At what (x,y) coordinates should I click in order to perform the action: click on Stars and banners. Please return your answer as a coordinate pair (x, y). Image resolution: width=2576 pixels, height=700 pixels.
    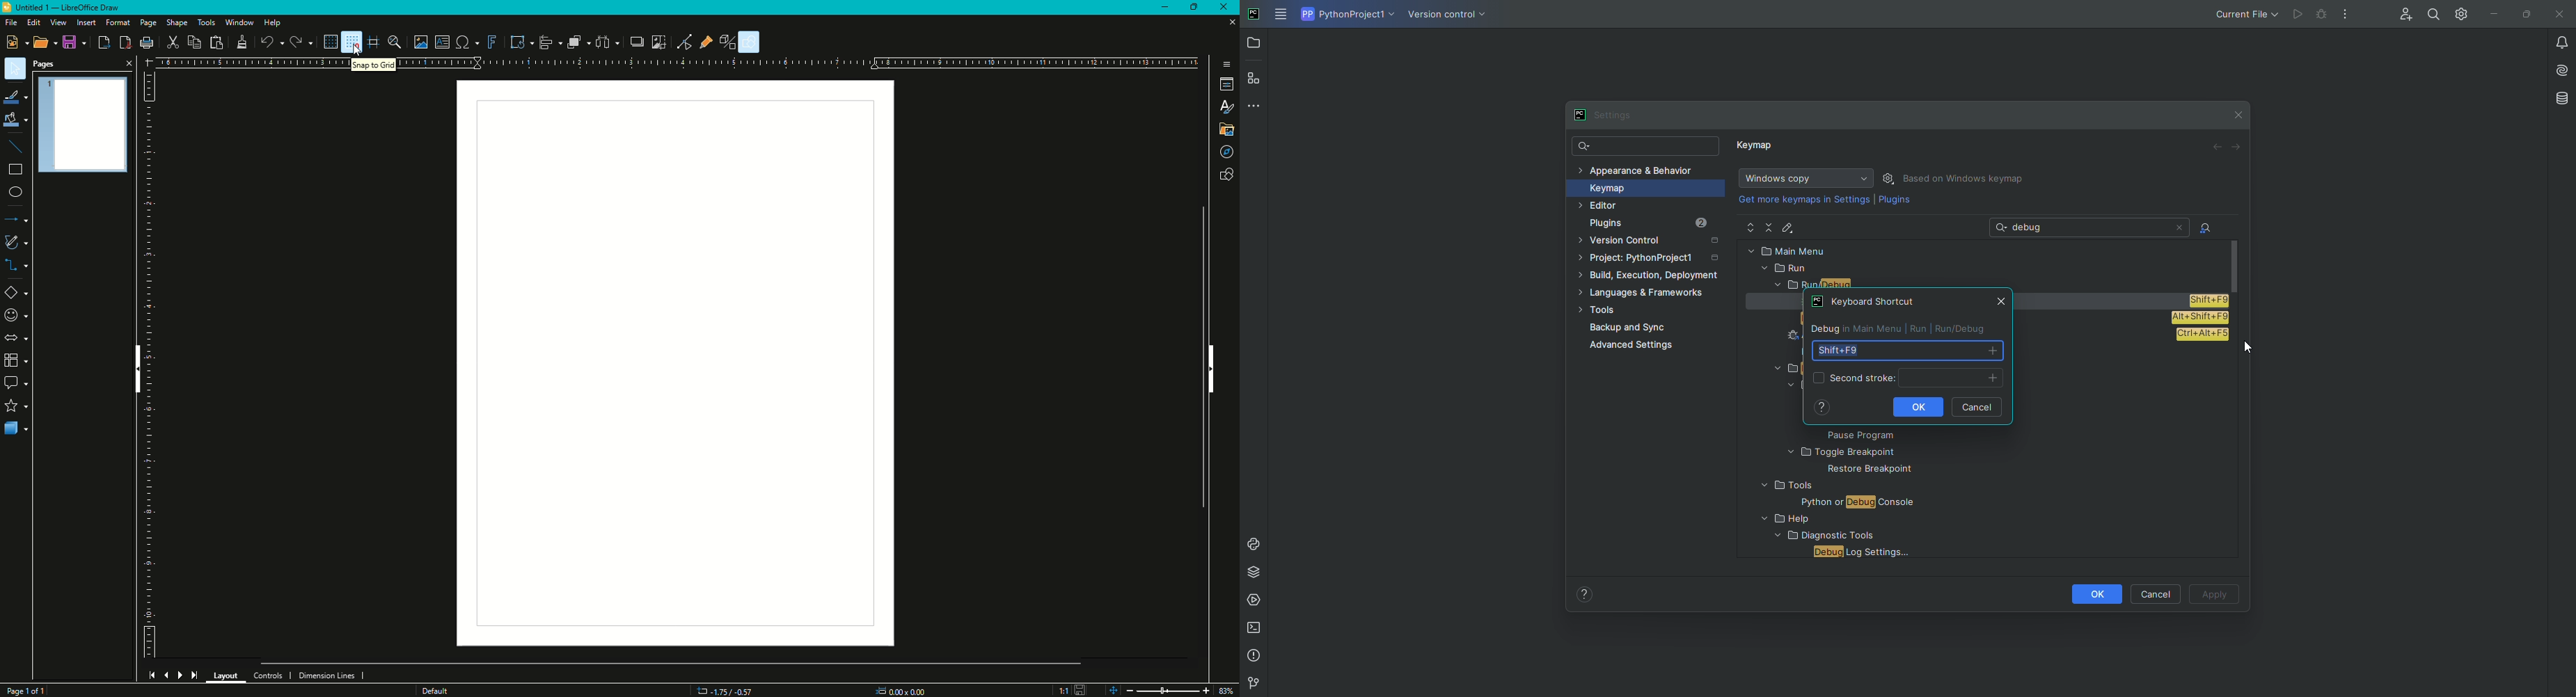
    Looking at the image, I should click on (19, 406).